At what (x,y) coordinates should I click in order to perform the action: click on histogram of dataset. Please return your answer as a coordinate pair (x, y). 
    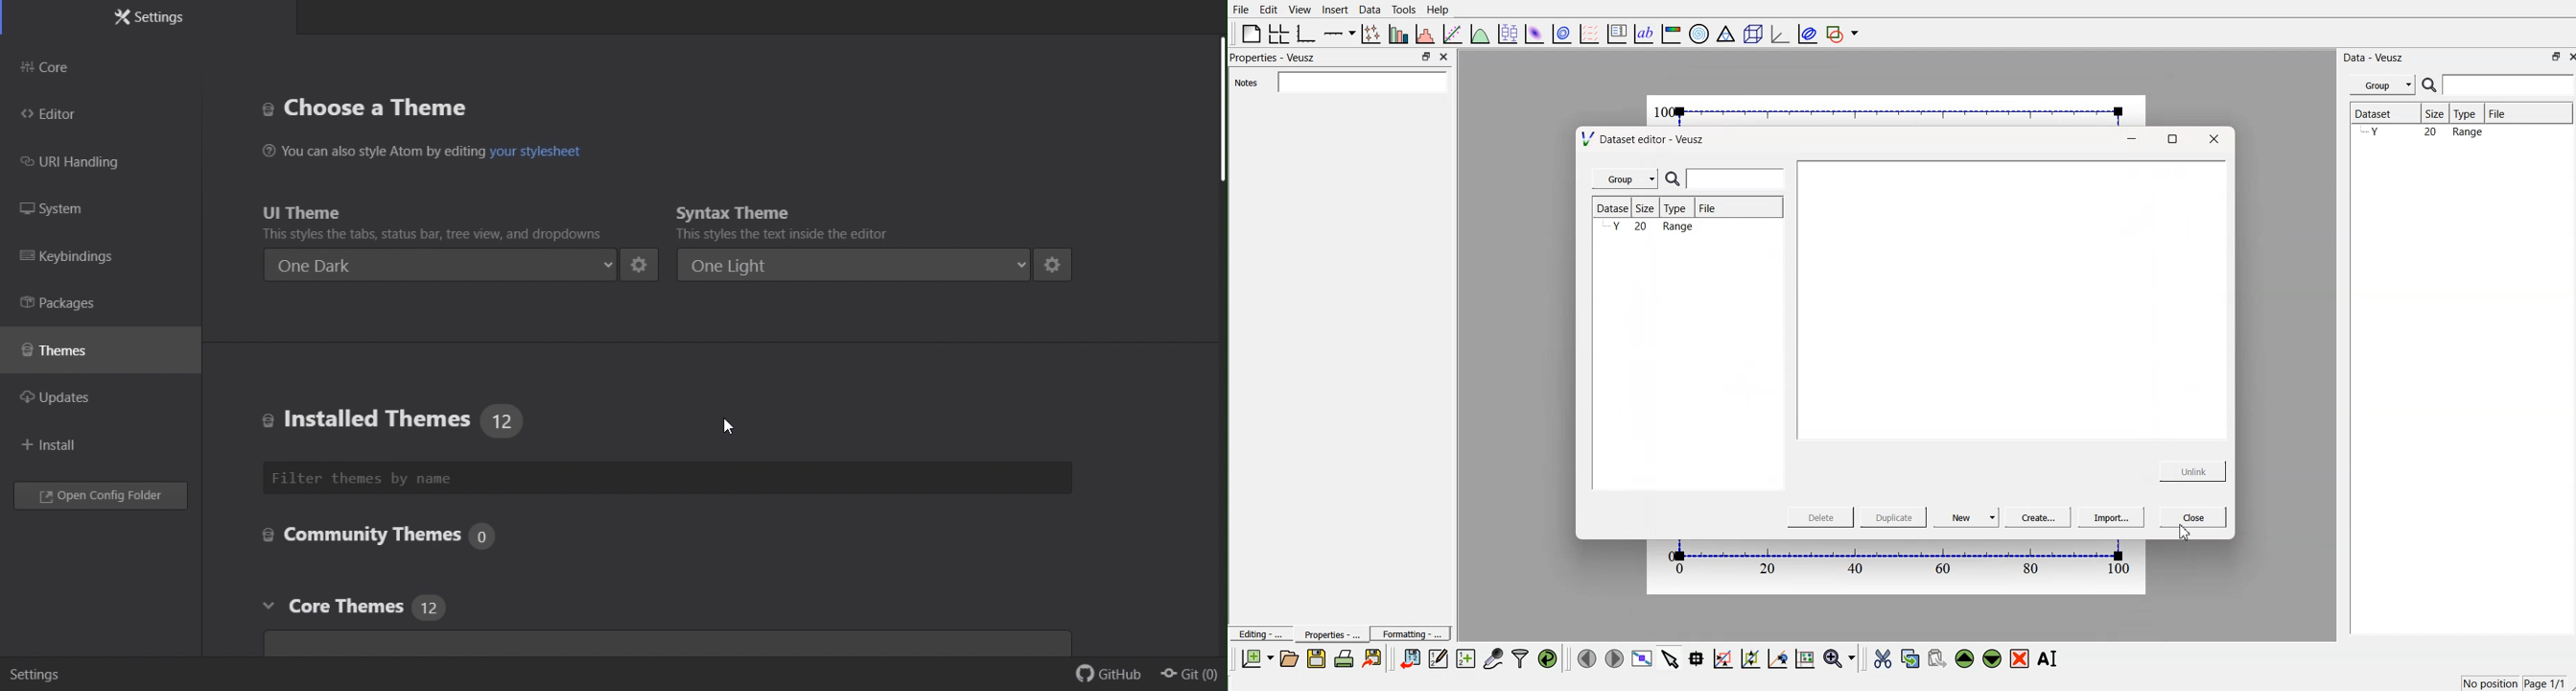
    Looking at the image, I should click on (1426, 34).